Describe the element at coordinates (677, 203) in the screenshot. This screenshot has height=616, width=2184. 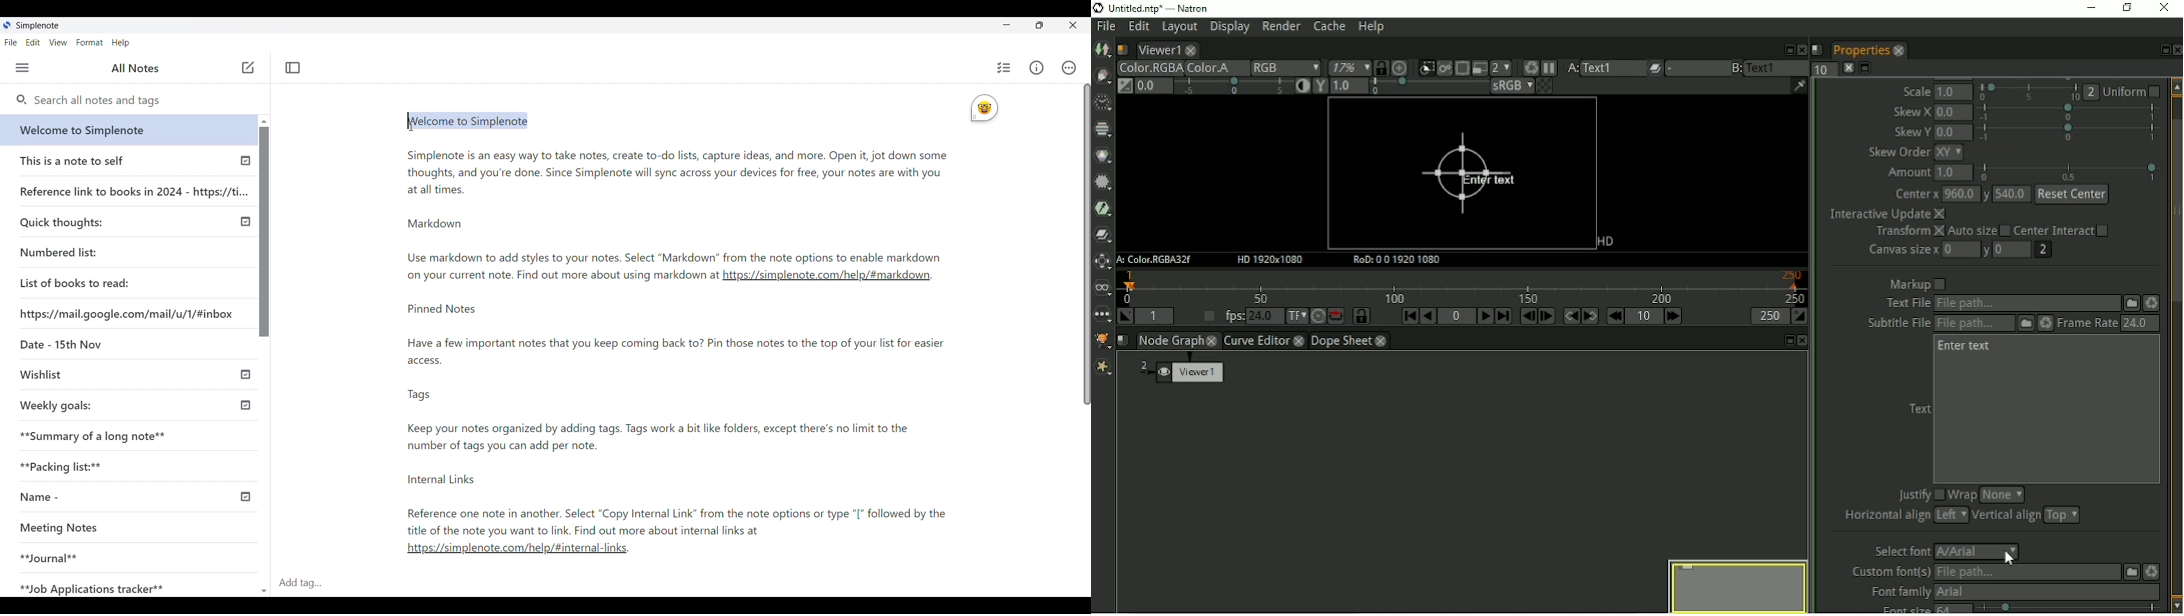
I see `Current note text` at that location.